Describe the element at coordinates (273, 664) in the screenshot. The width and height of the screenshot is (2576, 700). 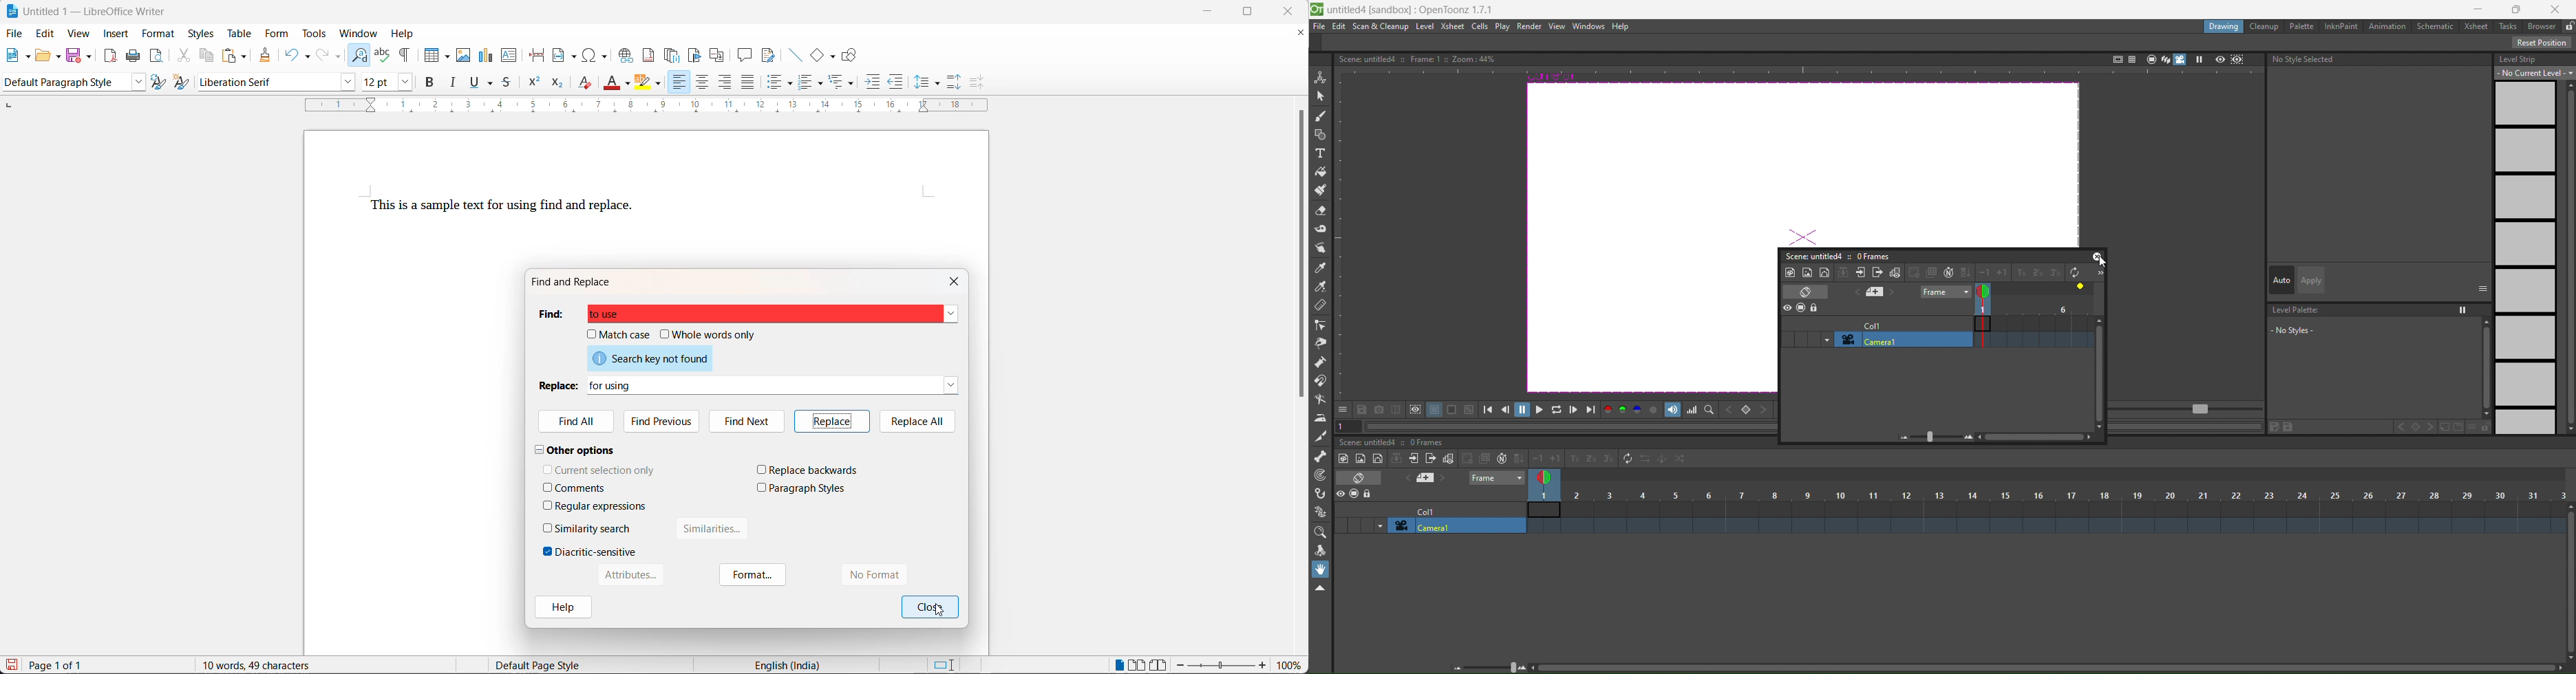
I see `10 words, 46 characters` at that location.